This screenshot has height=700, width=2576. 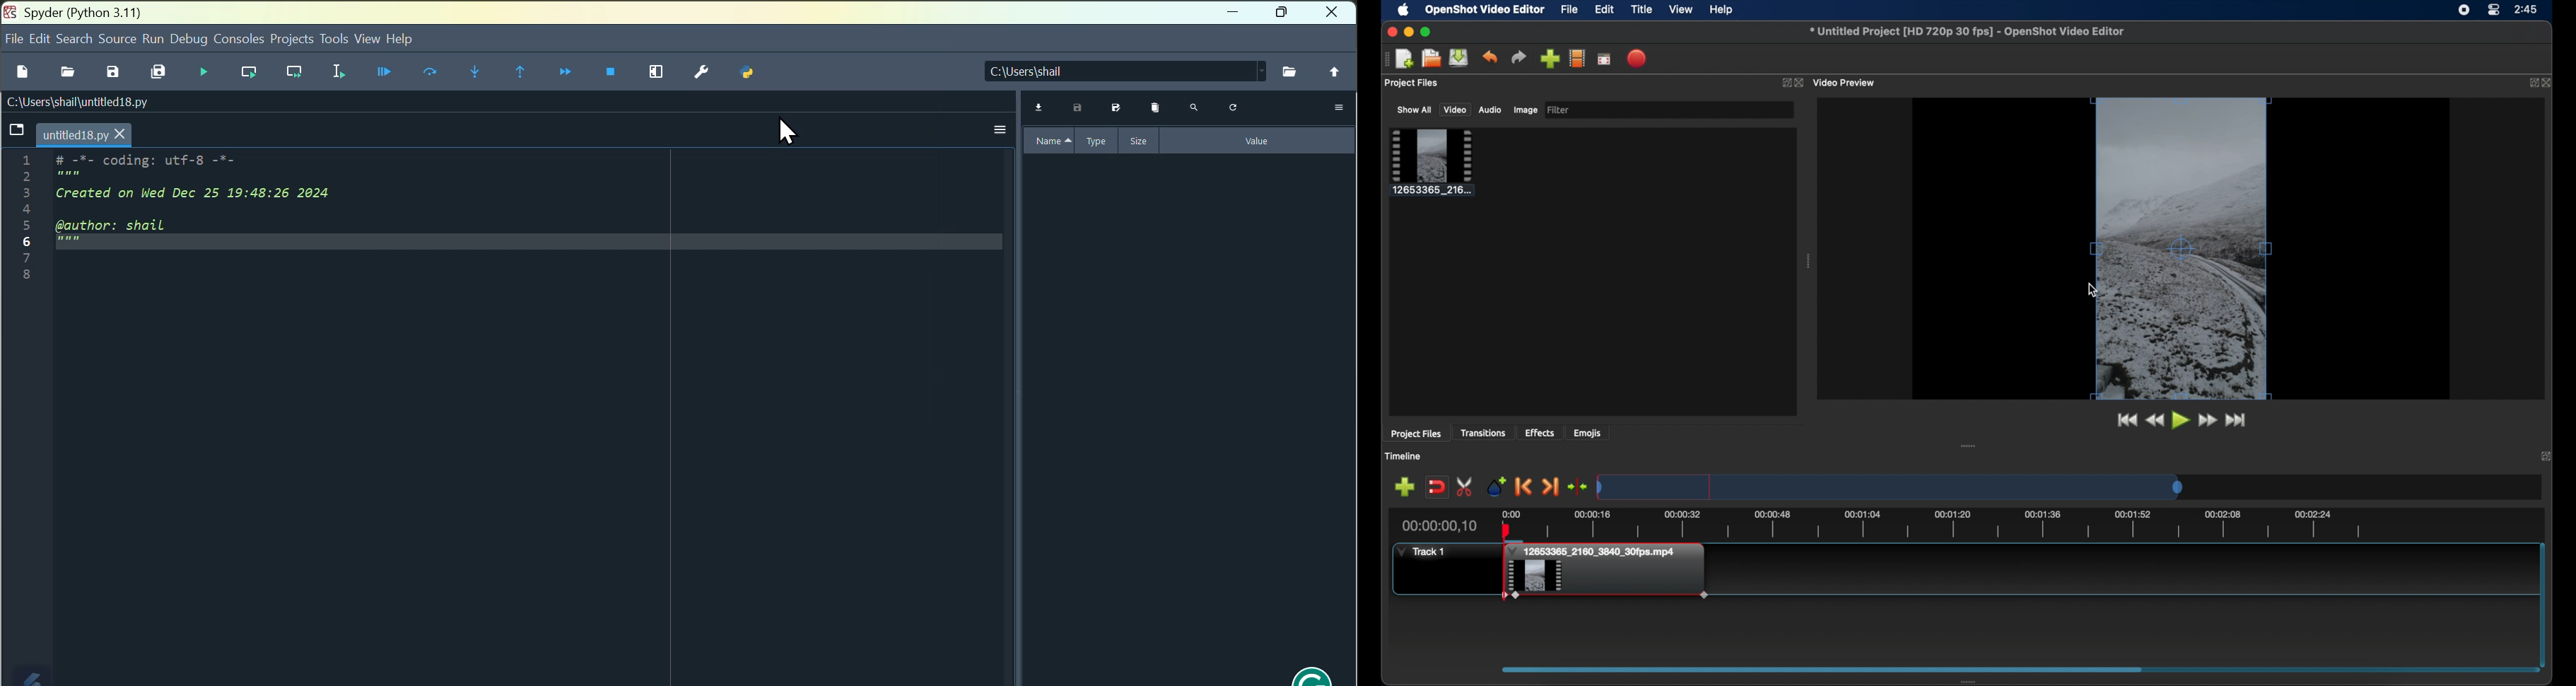 What do you see at coordinates (1578, 487) in the screenshot?
I see `` at bounding box center [1578, 487].